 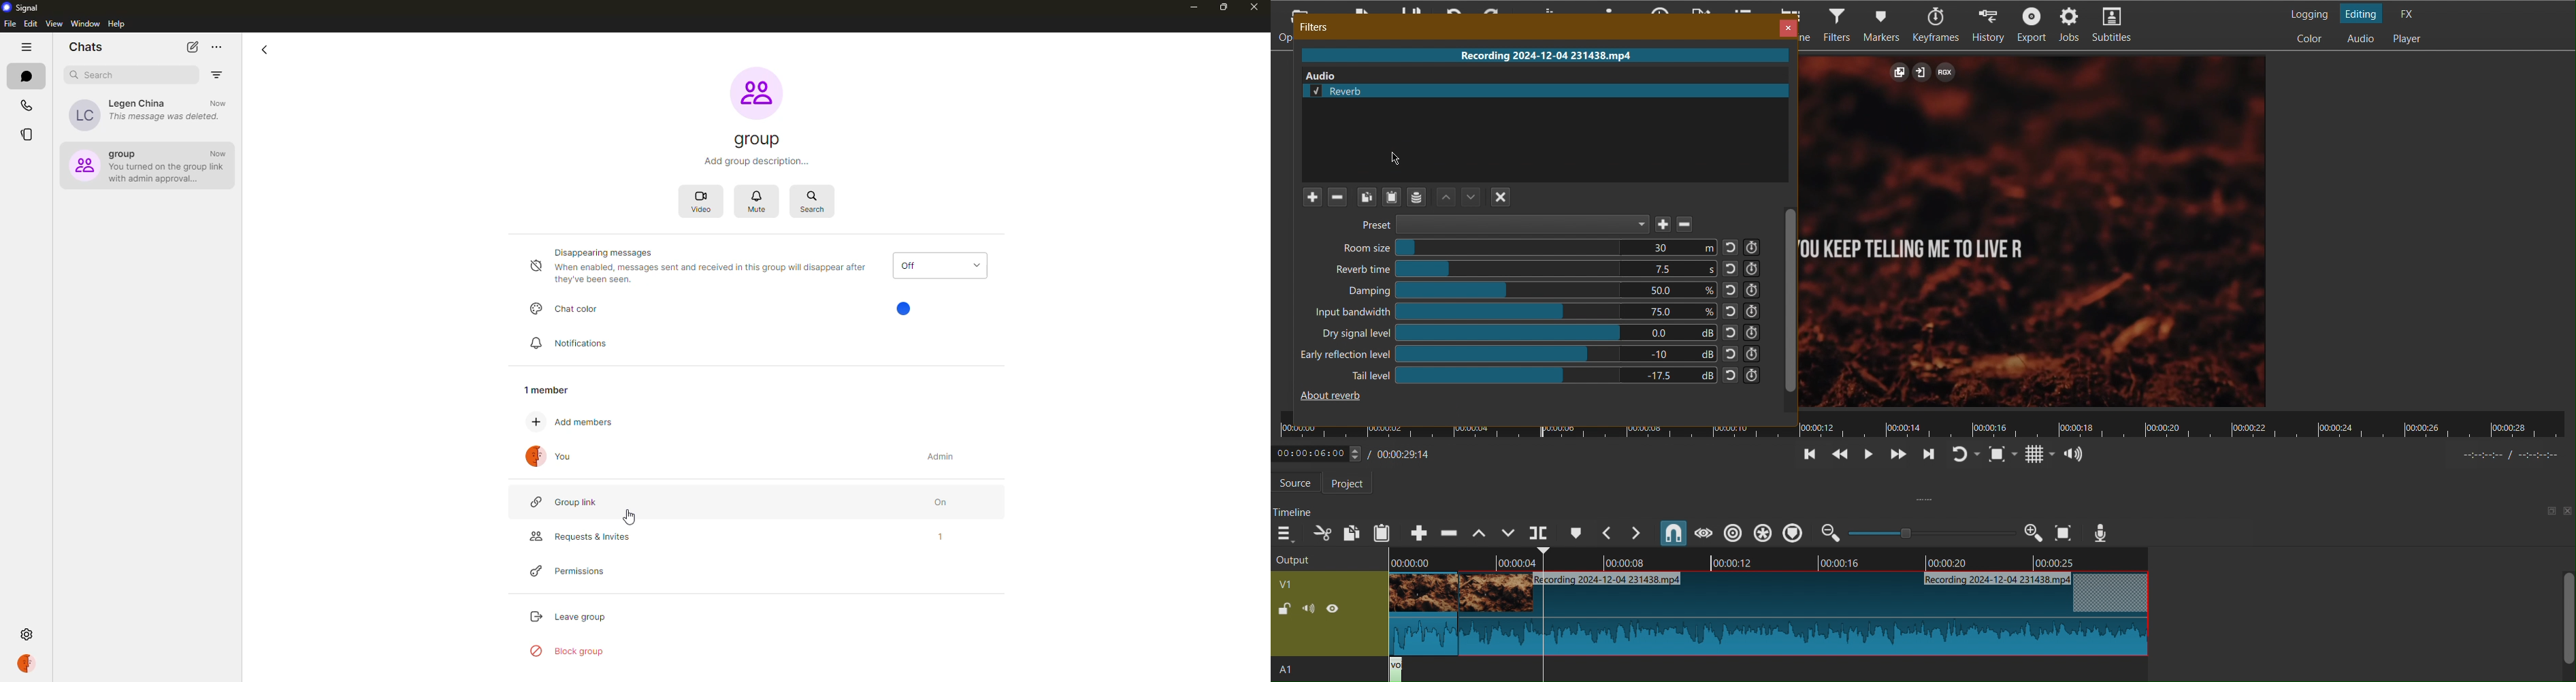 What do you see at coordinates (814, 201) in the screenshot?
I see `search` at bounding box center [814, 201].